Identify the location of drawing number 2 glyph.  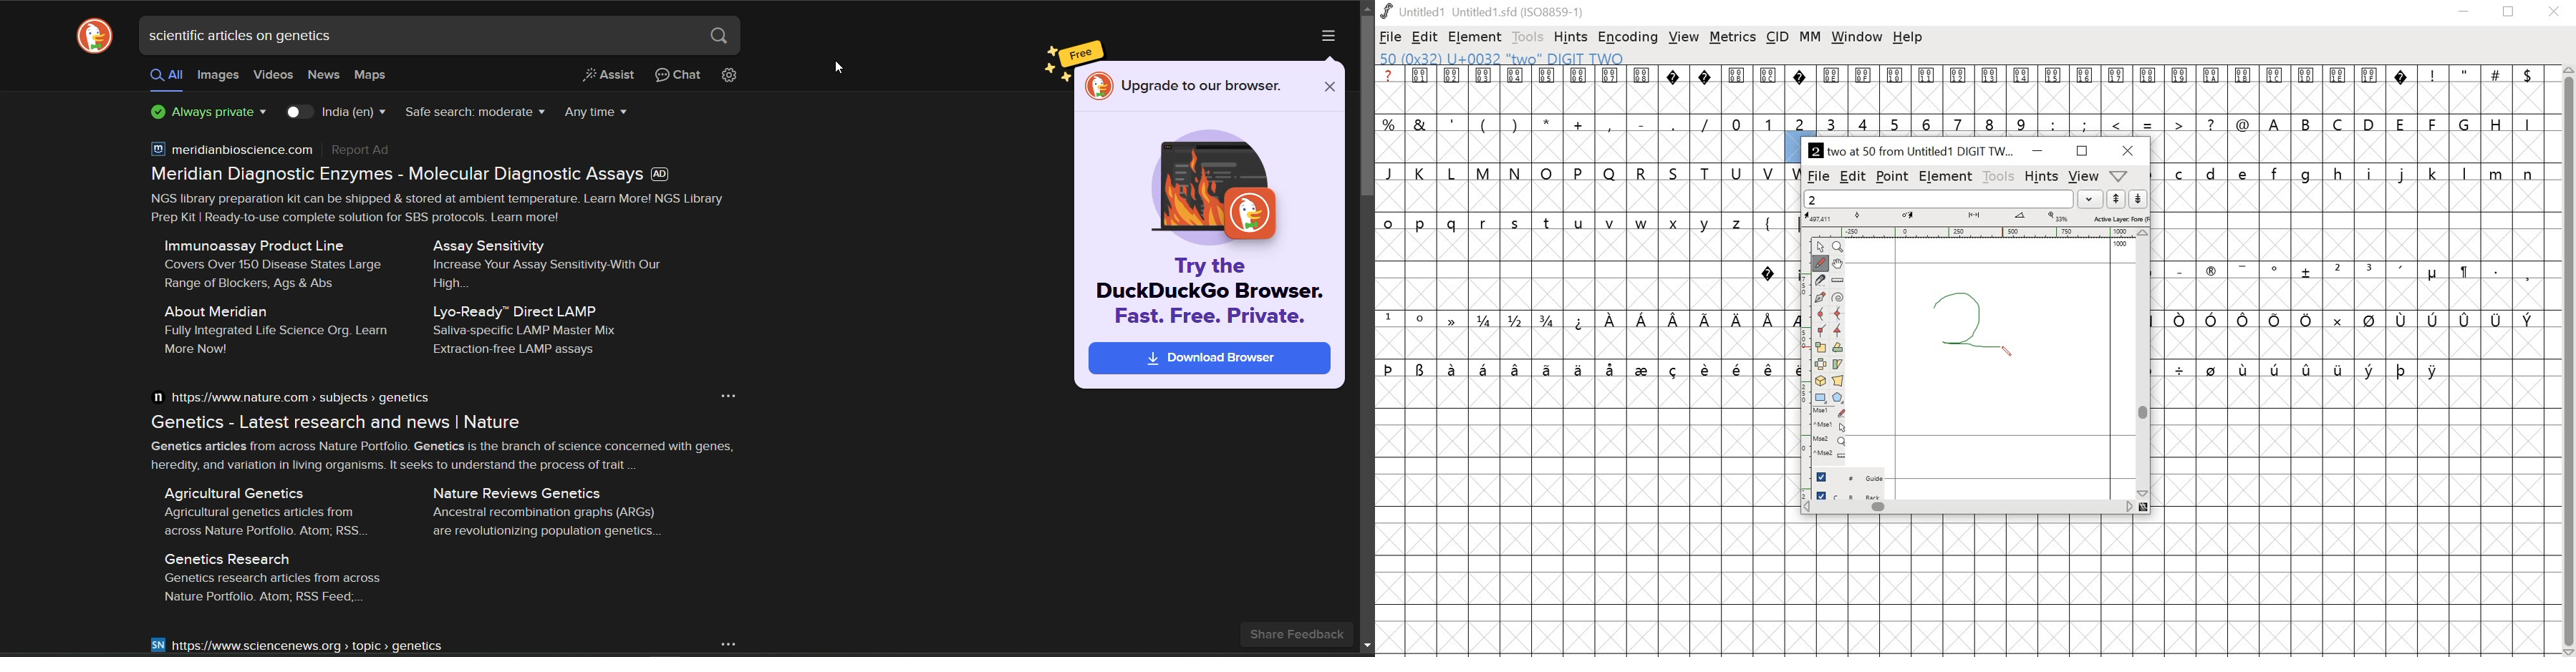
(1967, 325).